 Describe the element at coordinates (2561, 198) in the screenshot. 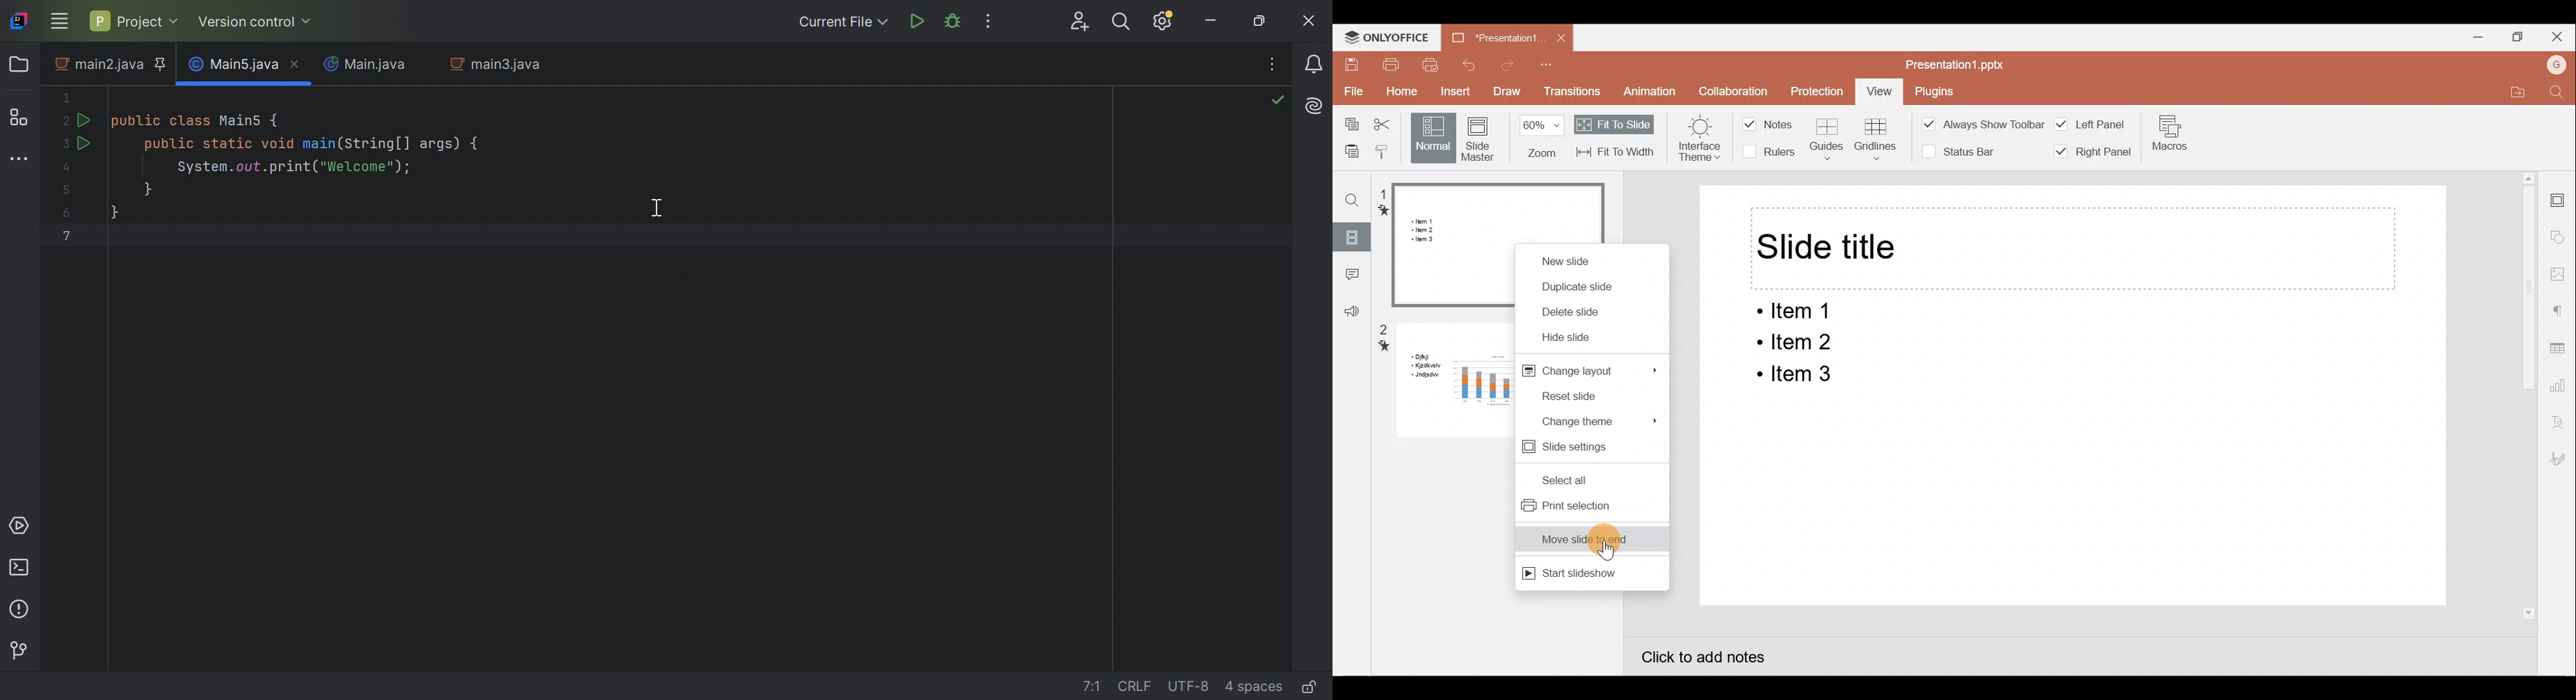

I see `Slide settings` at that location.